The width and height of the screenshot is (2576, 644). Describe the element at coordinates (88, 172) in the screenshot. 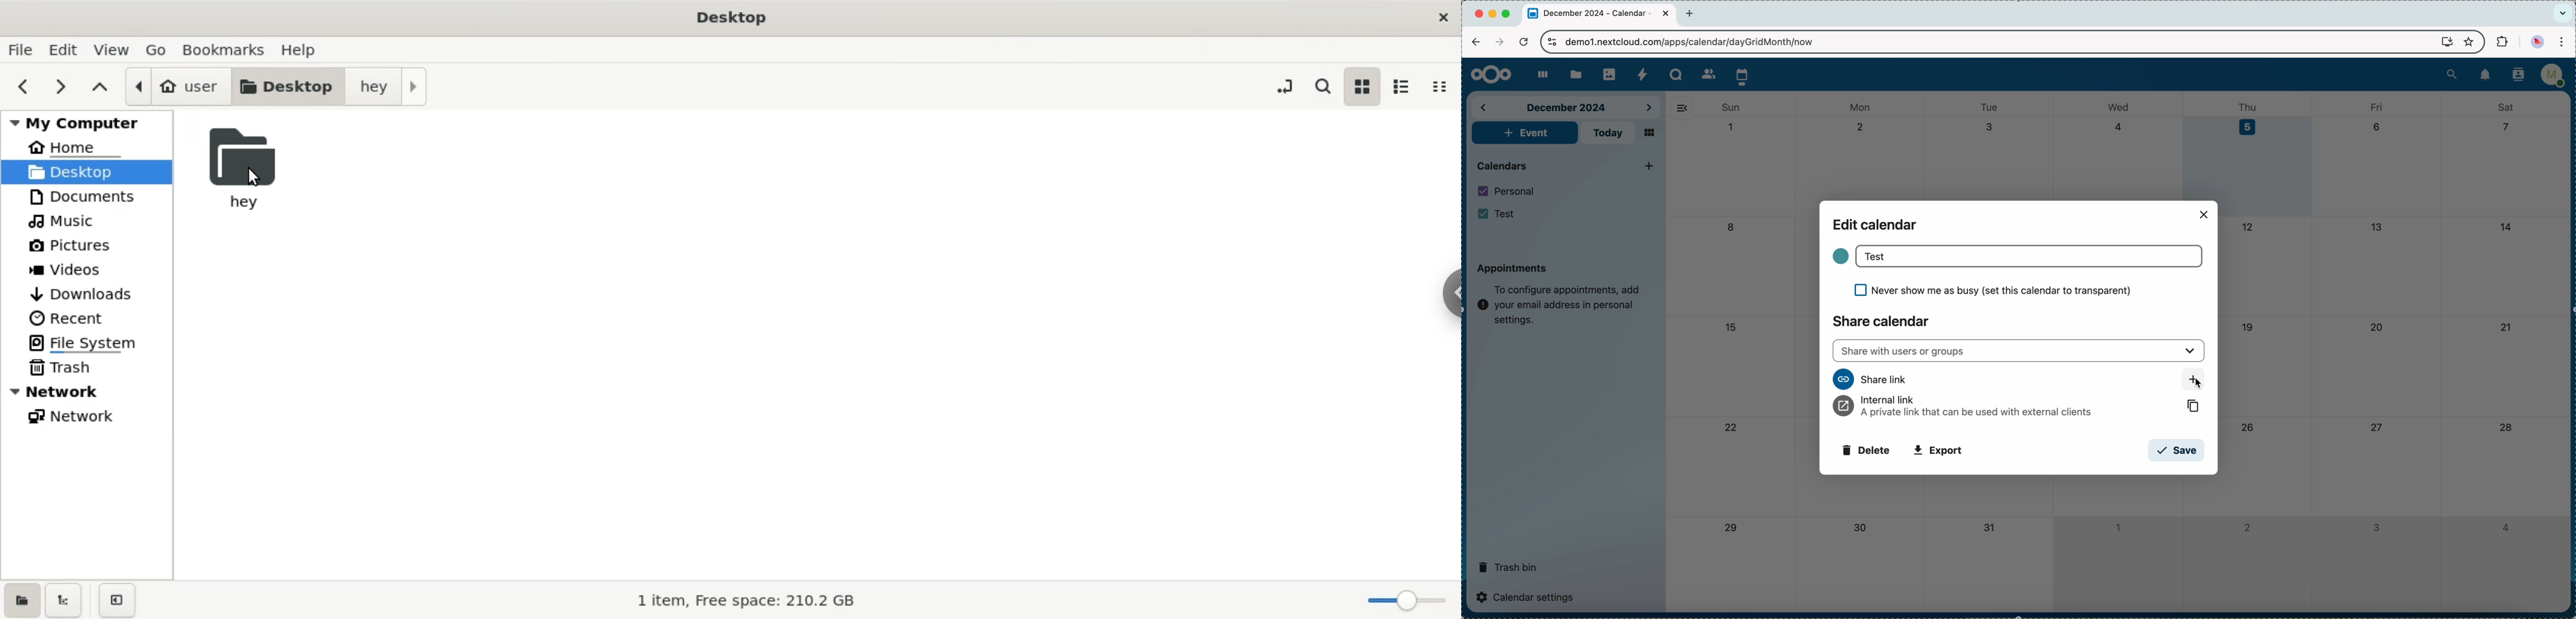

I see `desktop` at that location.